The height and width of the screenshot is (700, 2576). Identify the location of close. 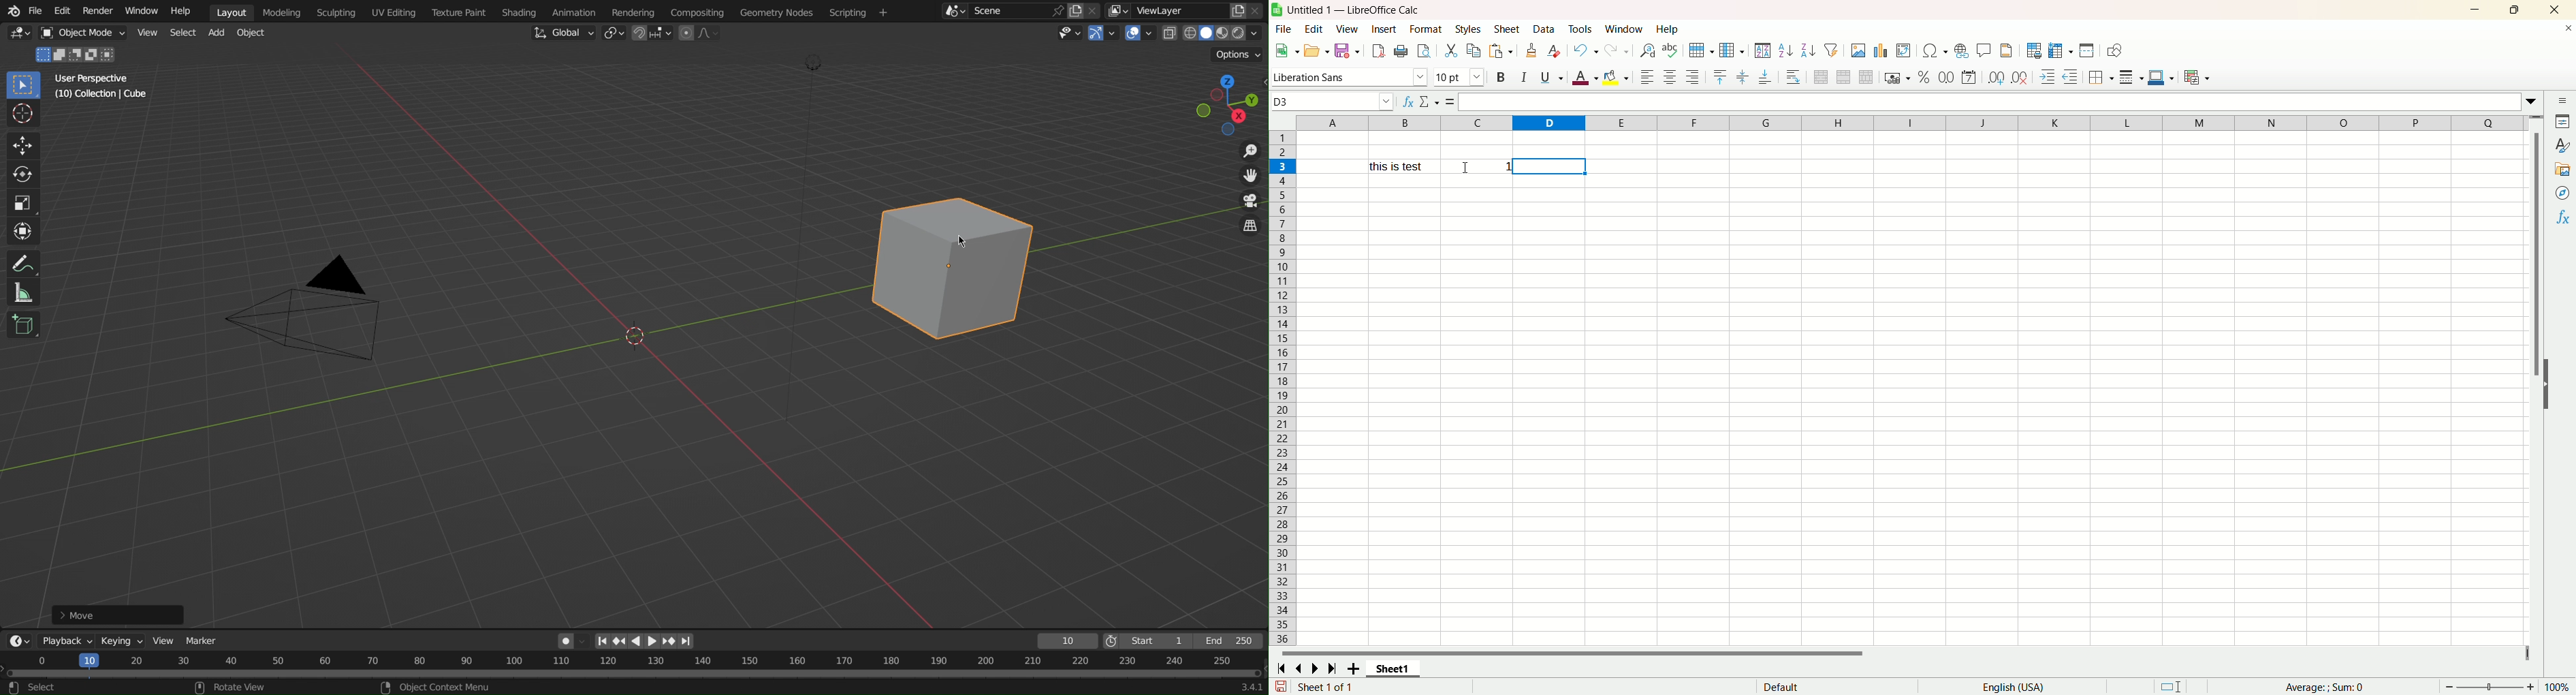
(2552, 10).